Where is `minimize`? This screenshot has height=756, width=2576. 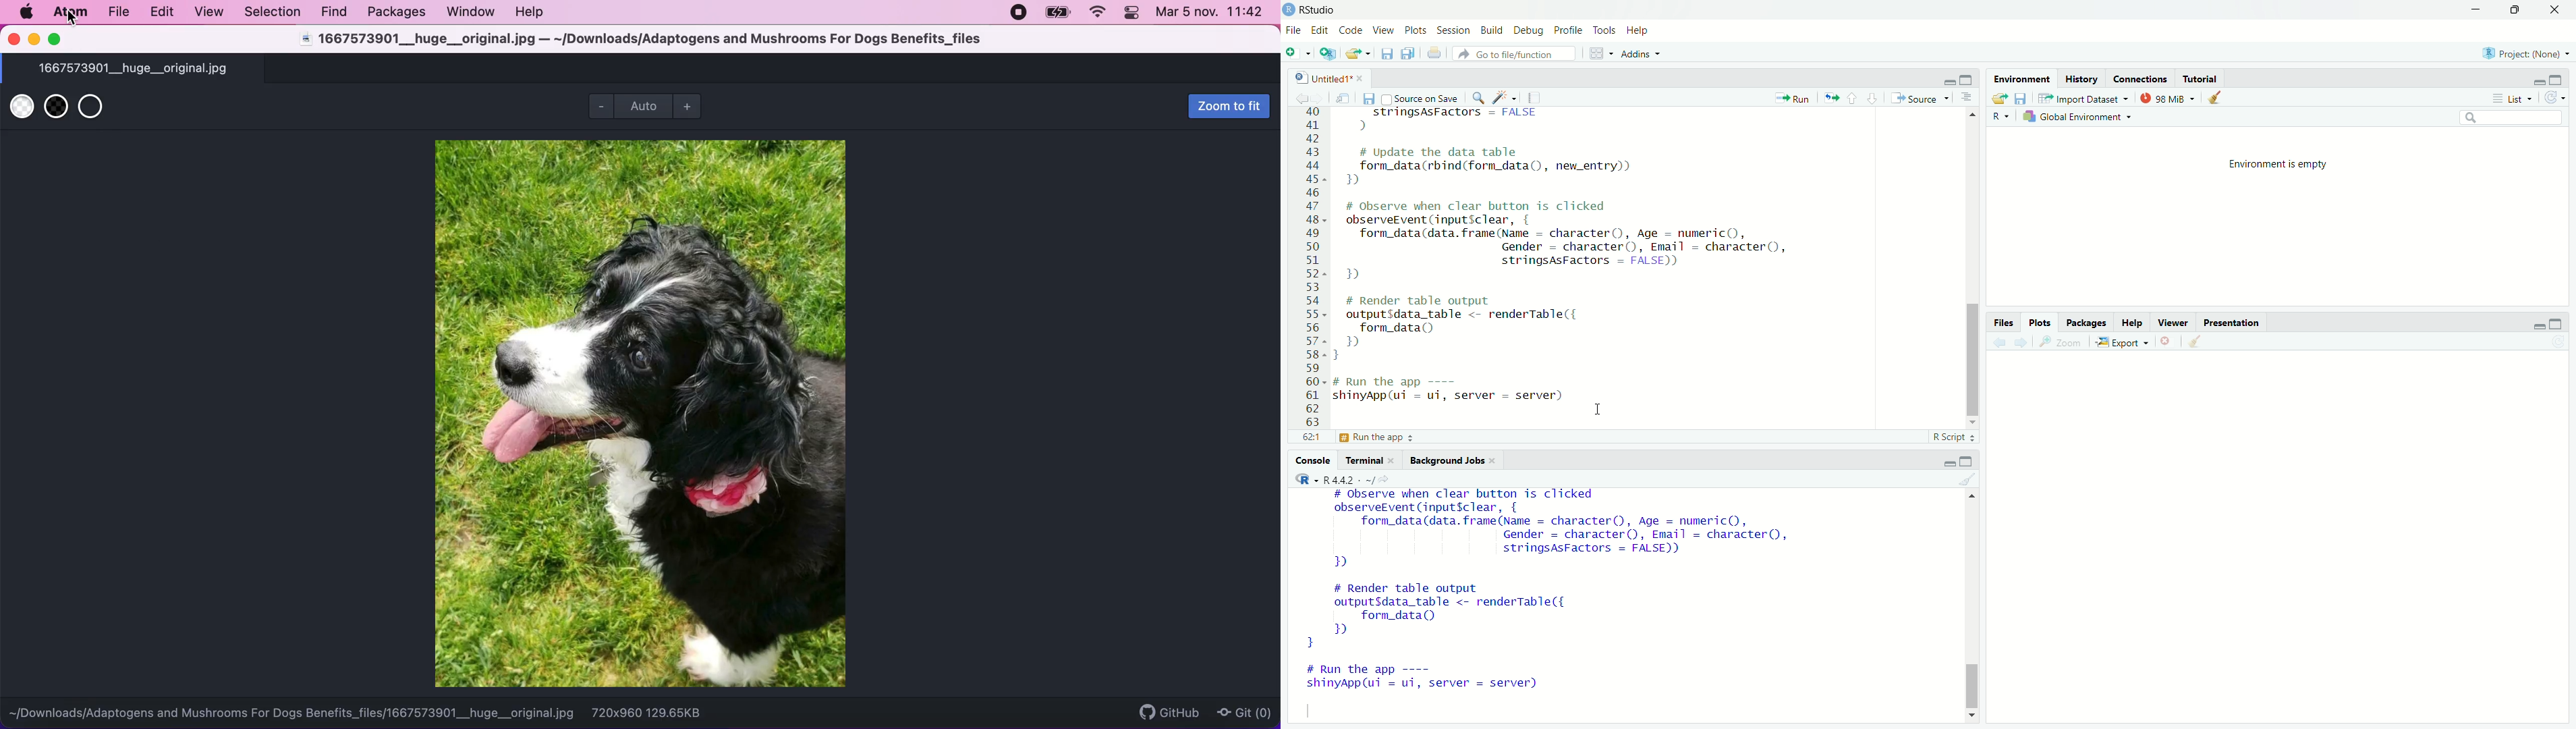 minimize is located at coordinates (2478, 9).